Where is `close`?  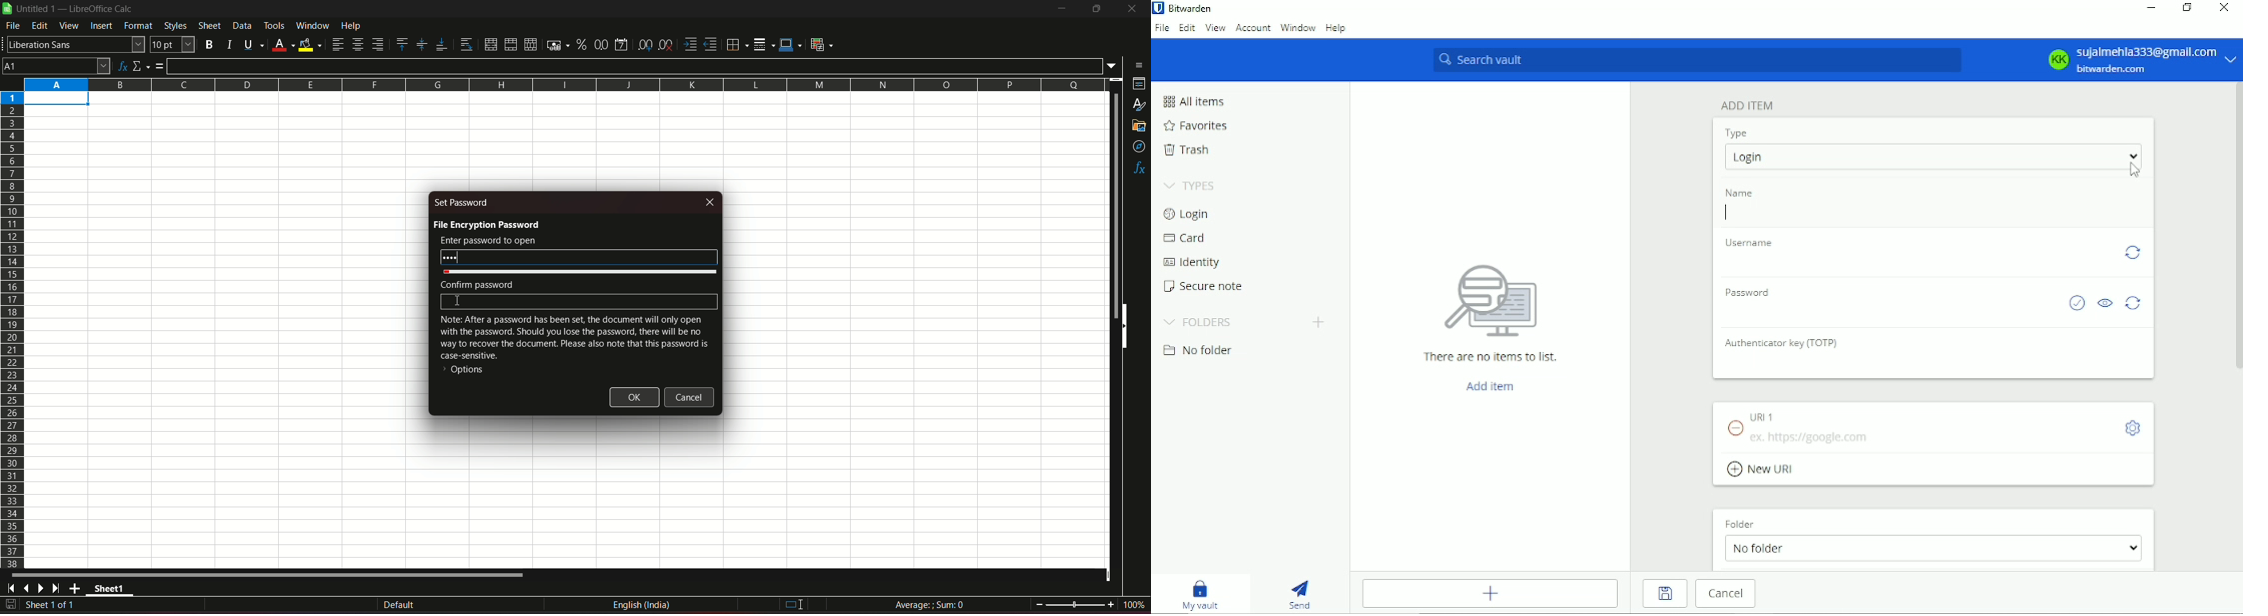
close is located at coordinates (711, 201).